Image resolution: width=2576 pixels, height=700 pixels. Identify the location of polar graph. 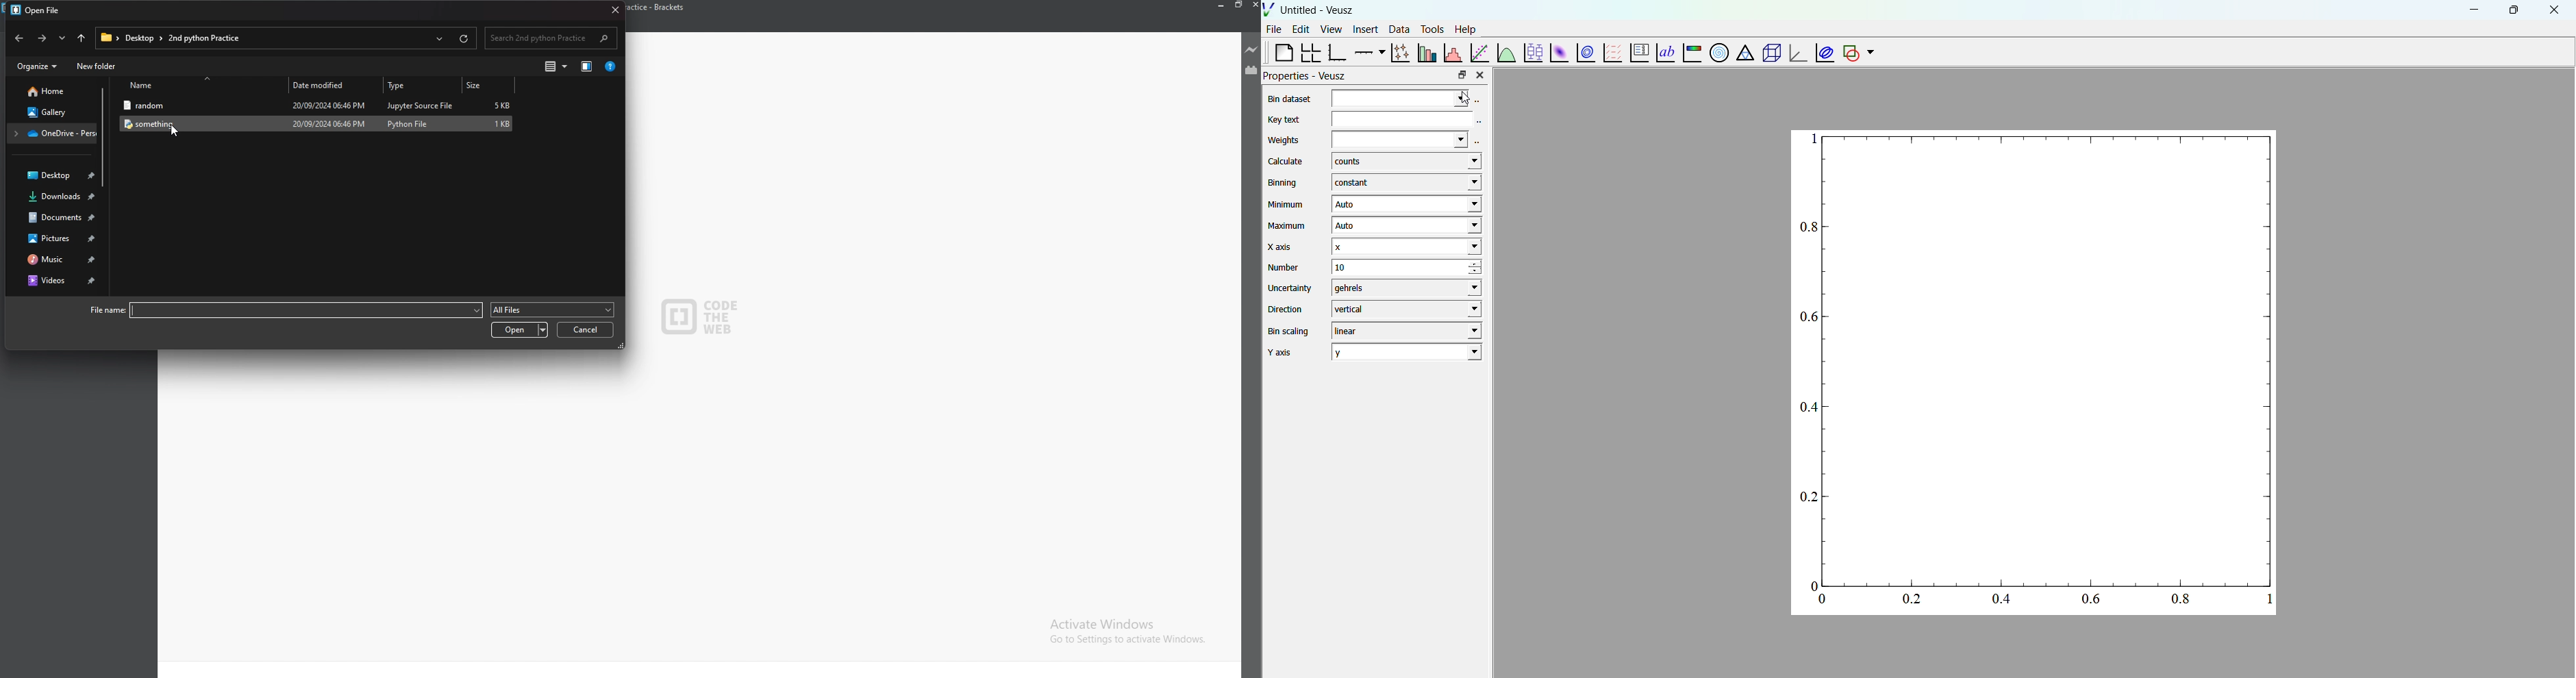
(1716, 52).